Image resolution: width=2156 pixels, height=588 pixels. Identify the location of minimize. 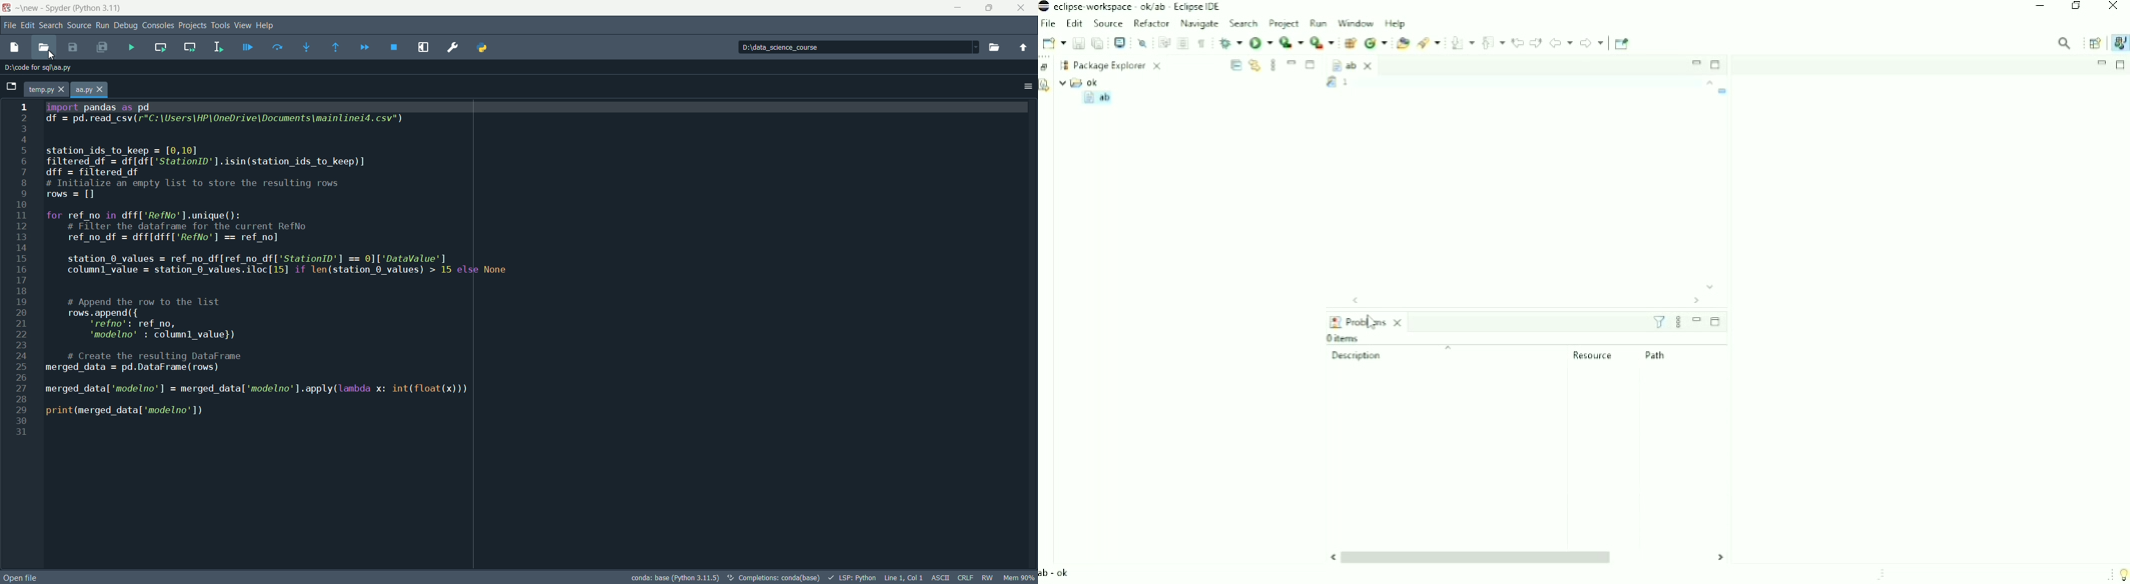
(955, 8).